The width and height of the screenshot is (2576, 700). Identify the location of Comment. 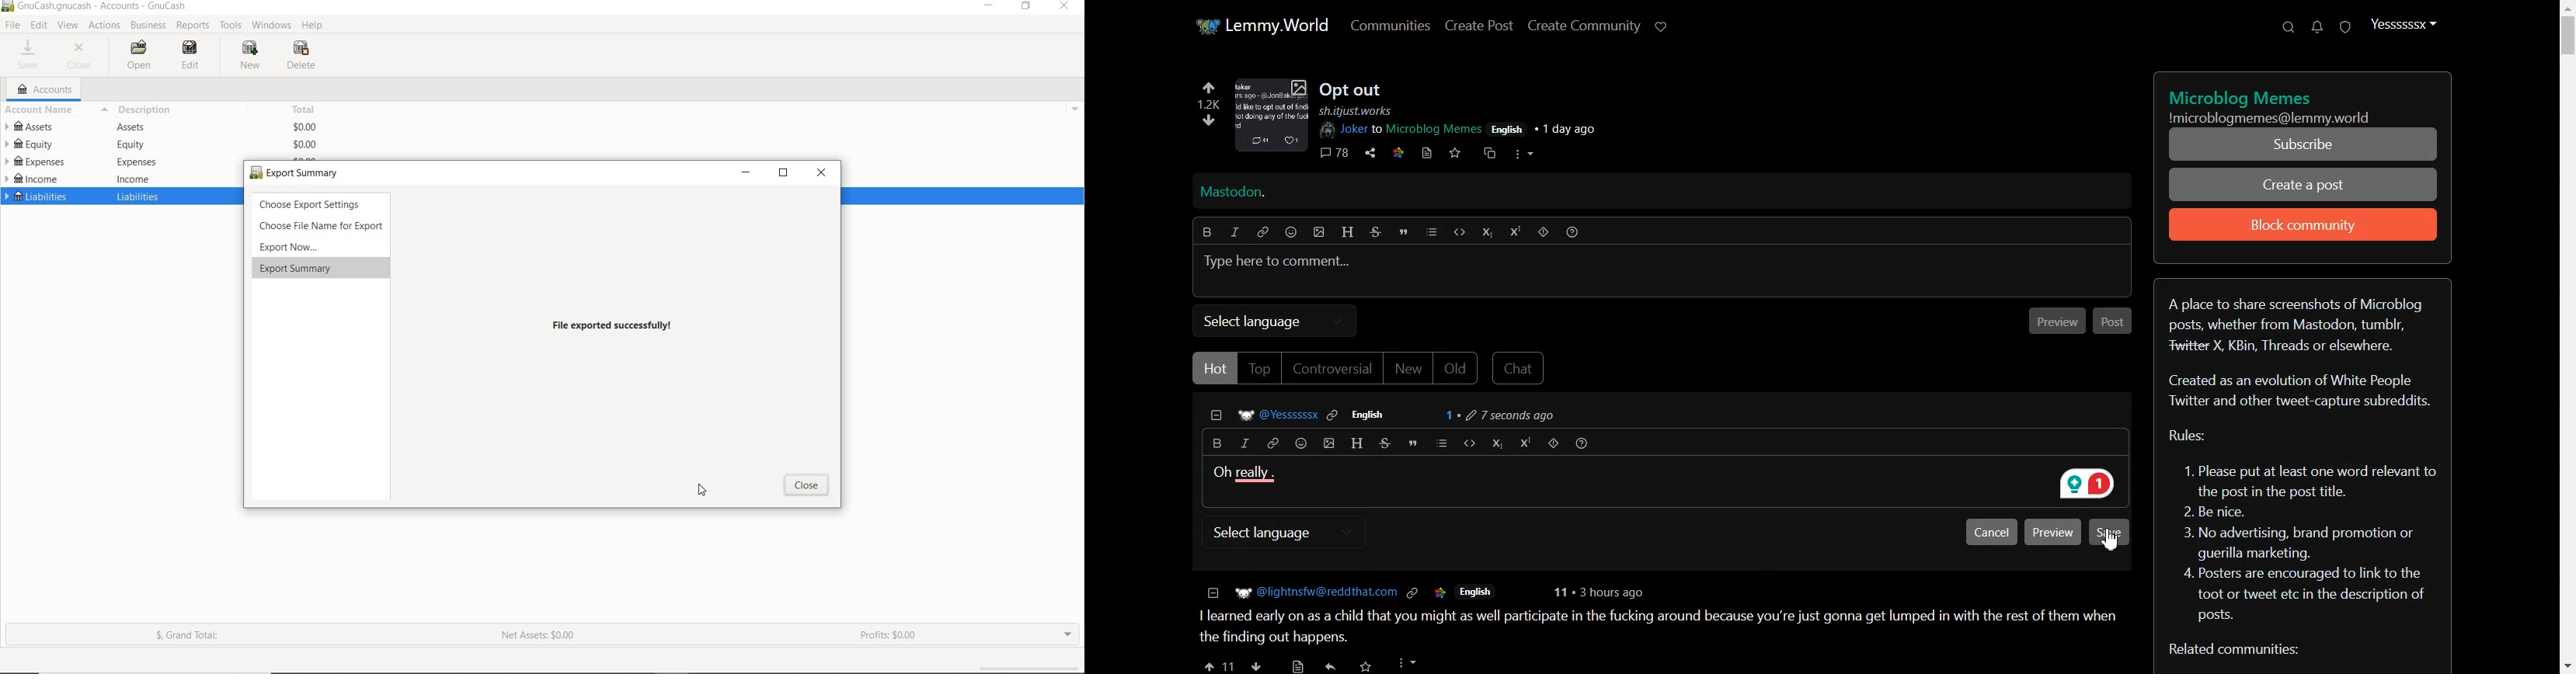
(1394, 414).